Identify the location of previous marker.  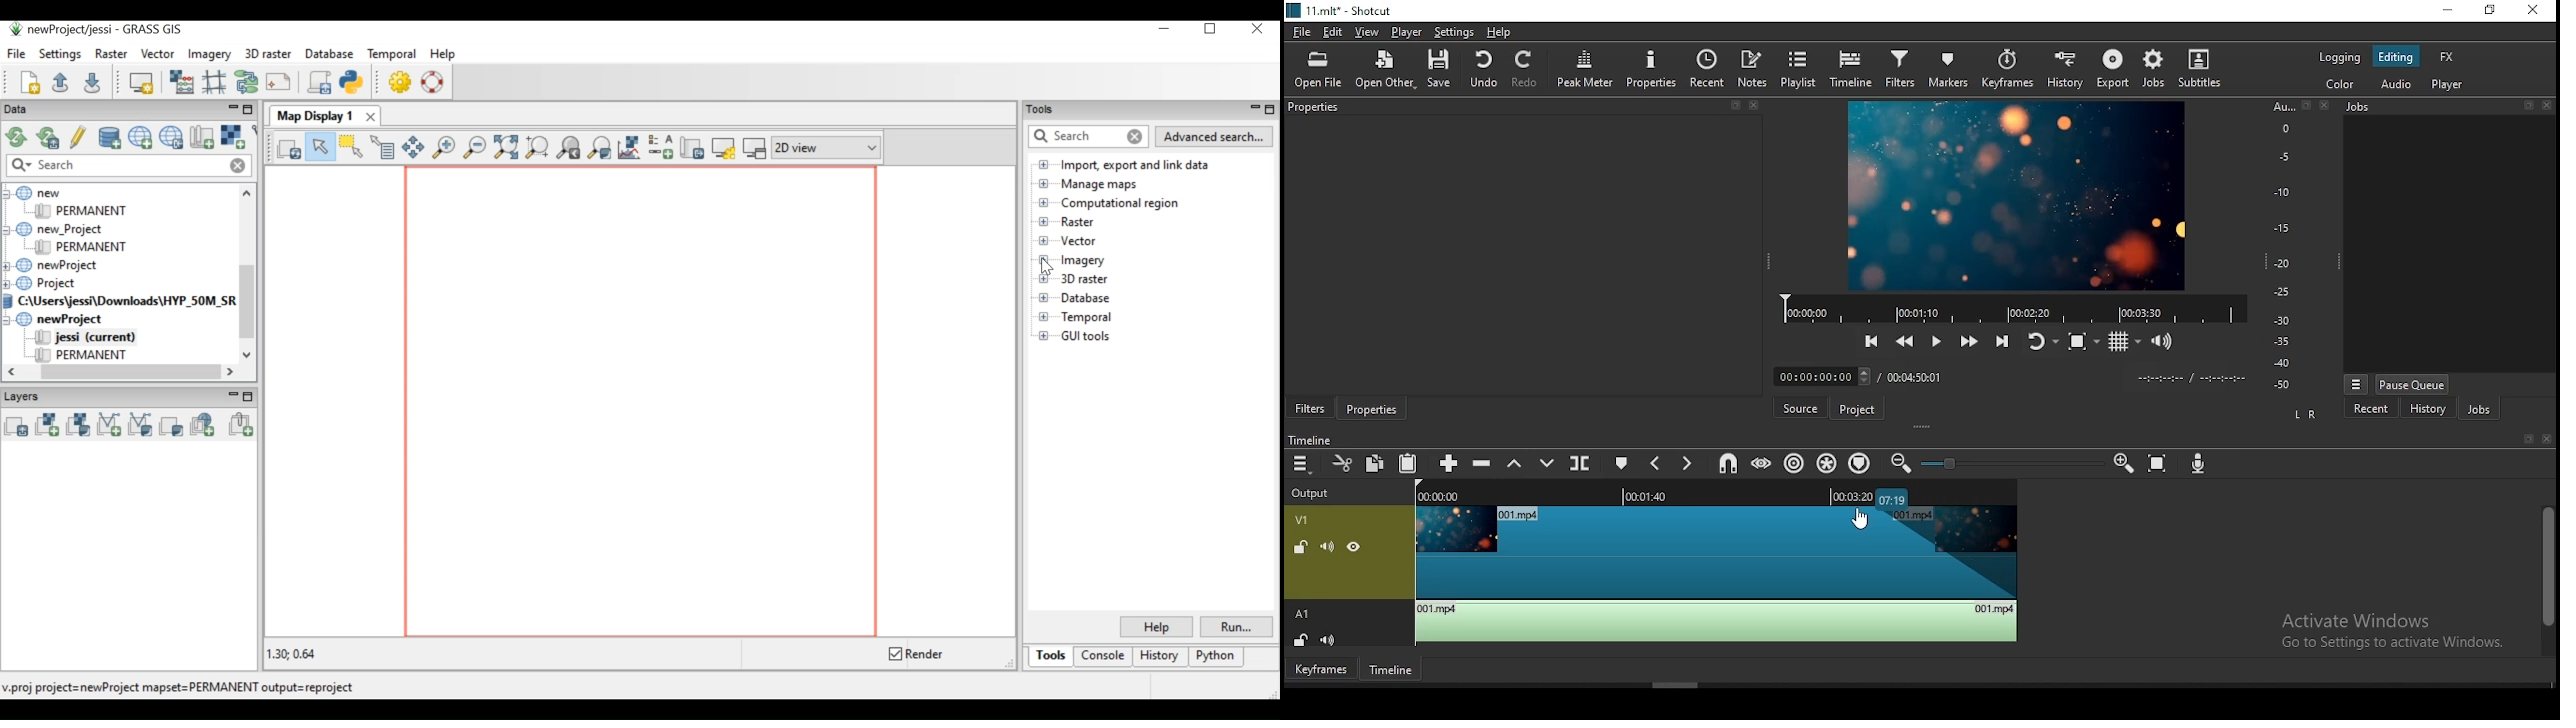
(1655, 463).